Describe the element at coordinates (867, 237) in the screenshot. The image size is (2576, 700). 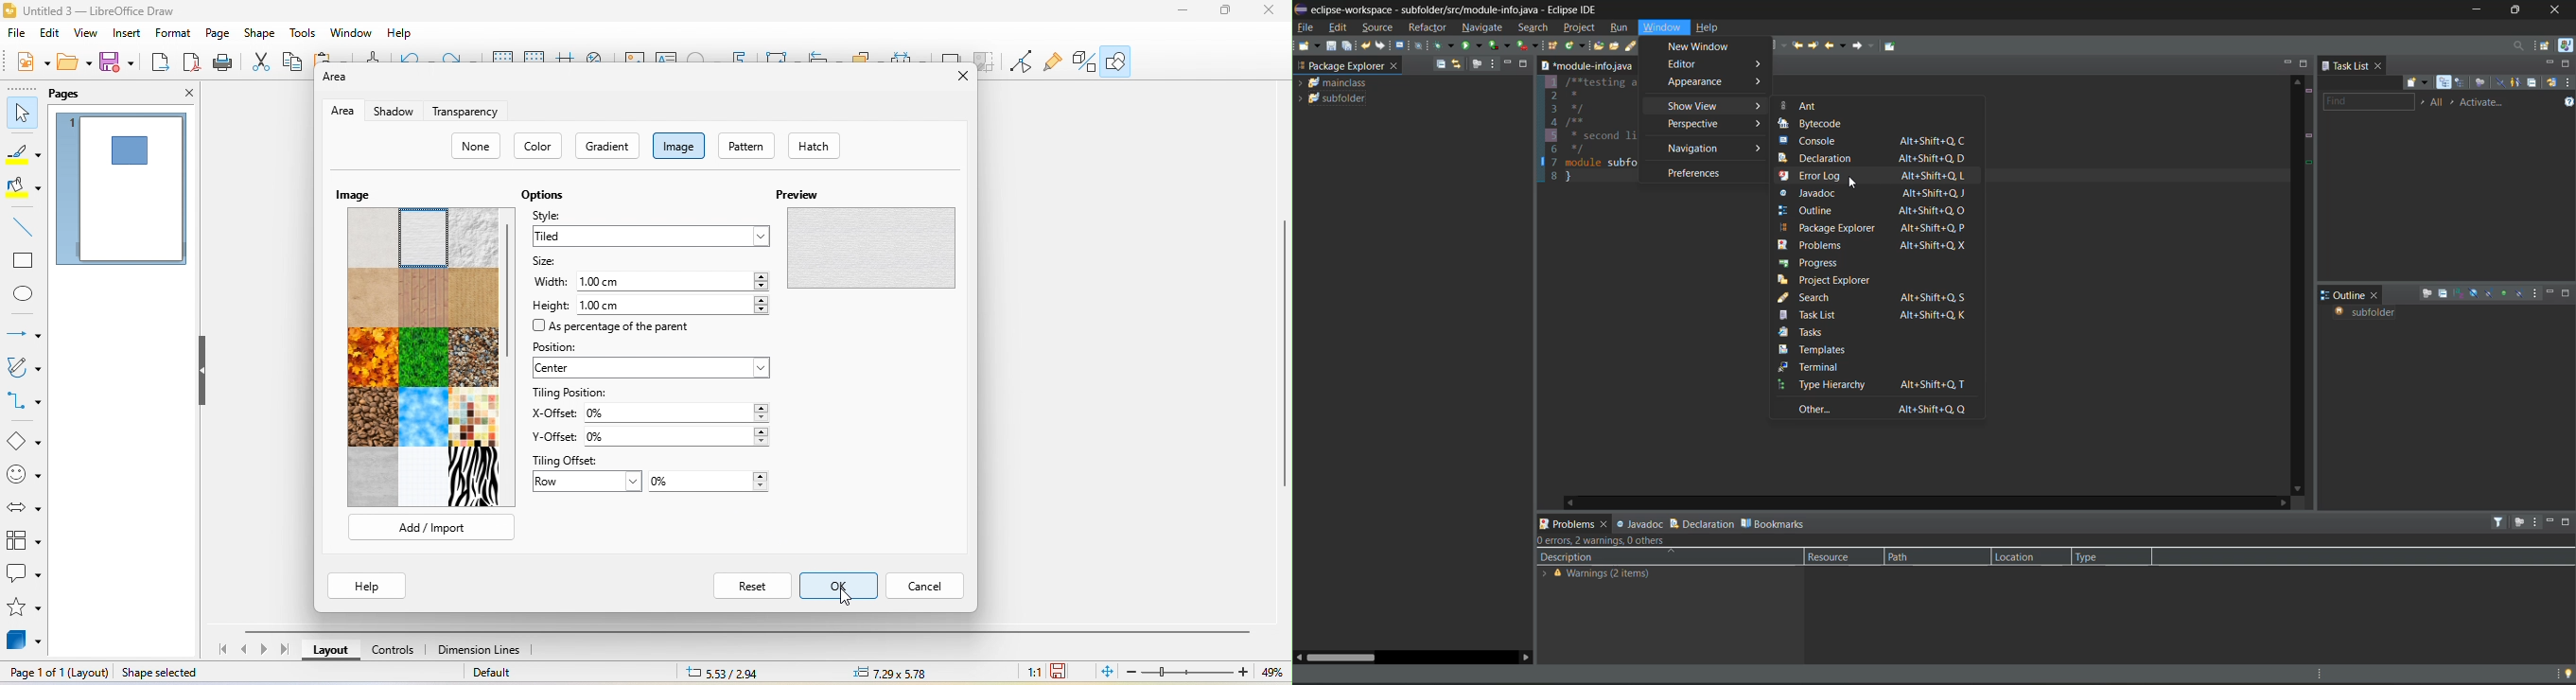
I see `preview` at that location.